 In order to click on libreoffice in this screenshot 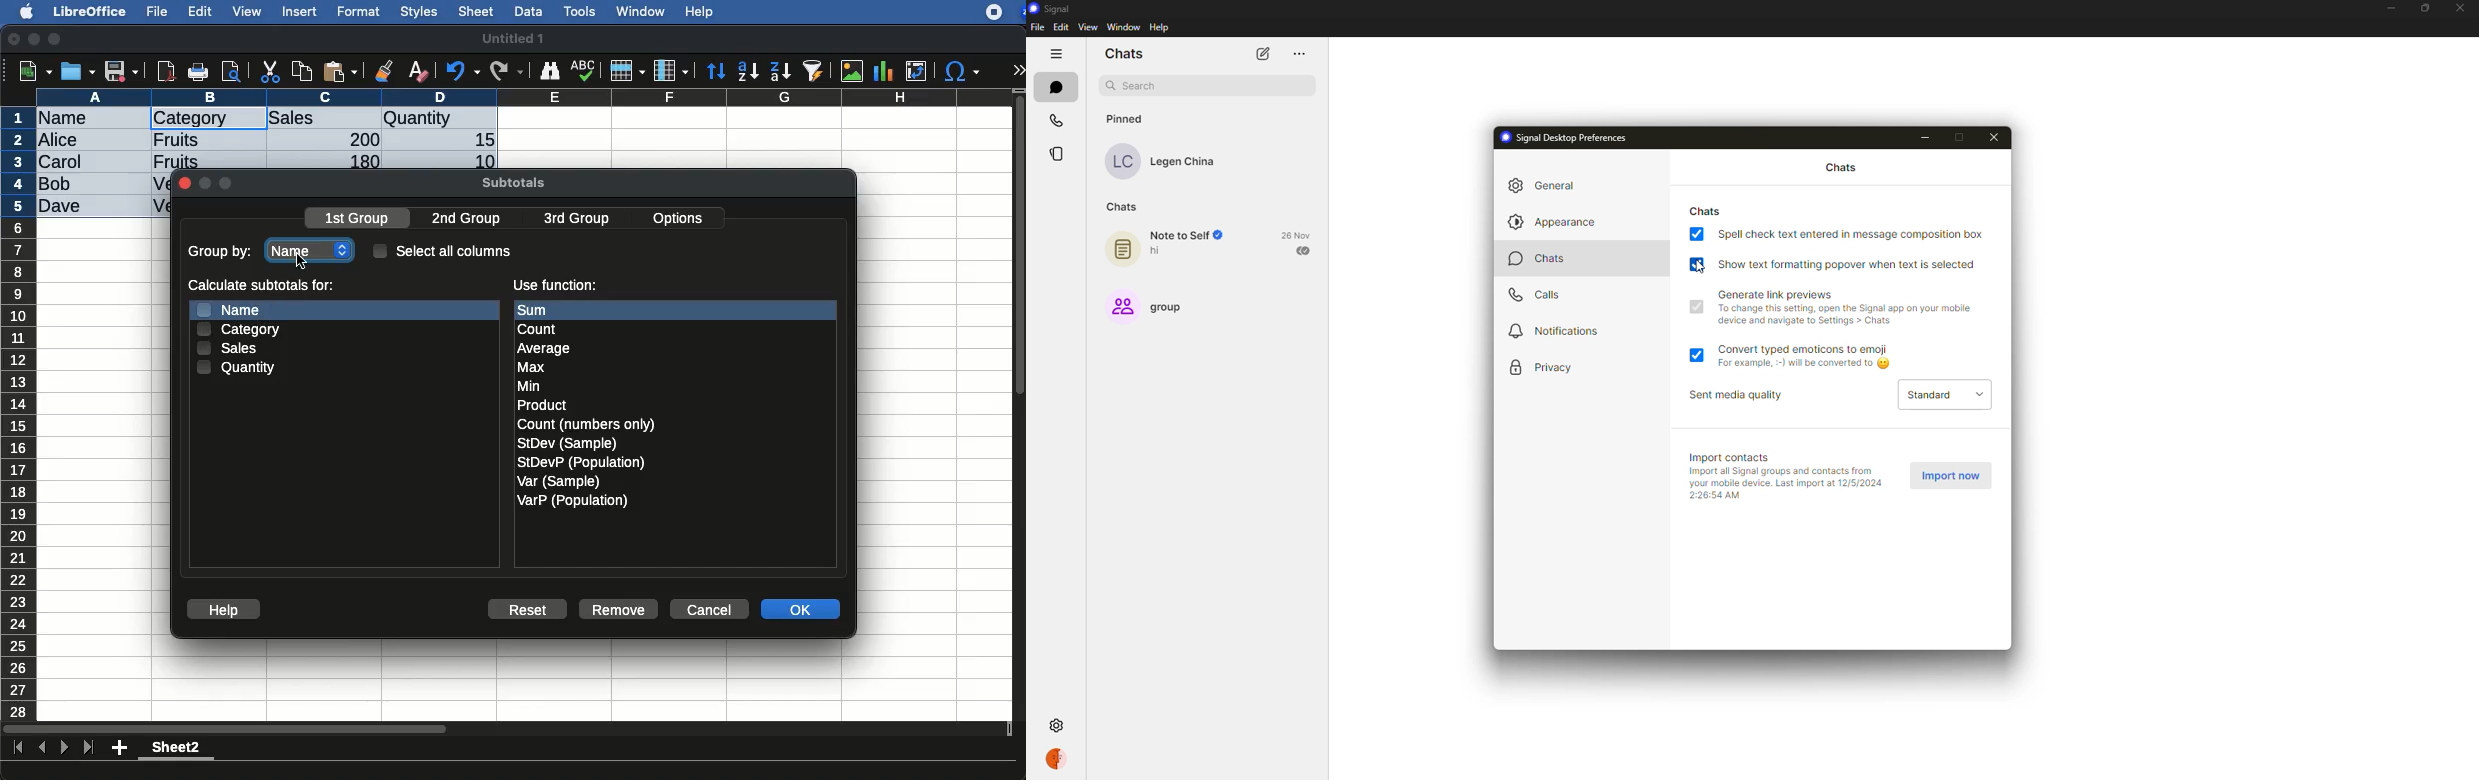, I will do `click(91, 11)`.